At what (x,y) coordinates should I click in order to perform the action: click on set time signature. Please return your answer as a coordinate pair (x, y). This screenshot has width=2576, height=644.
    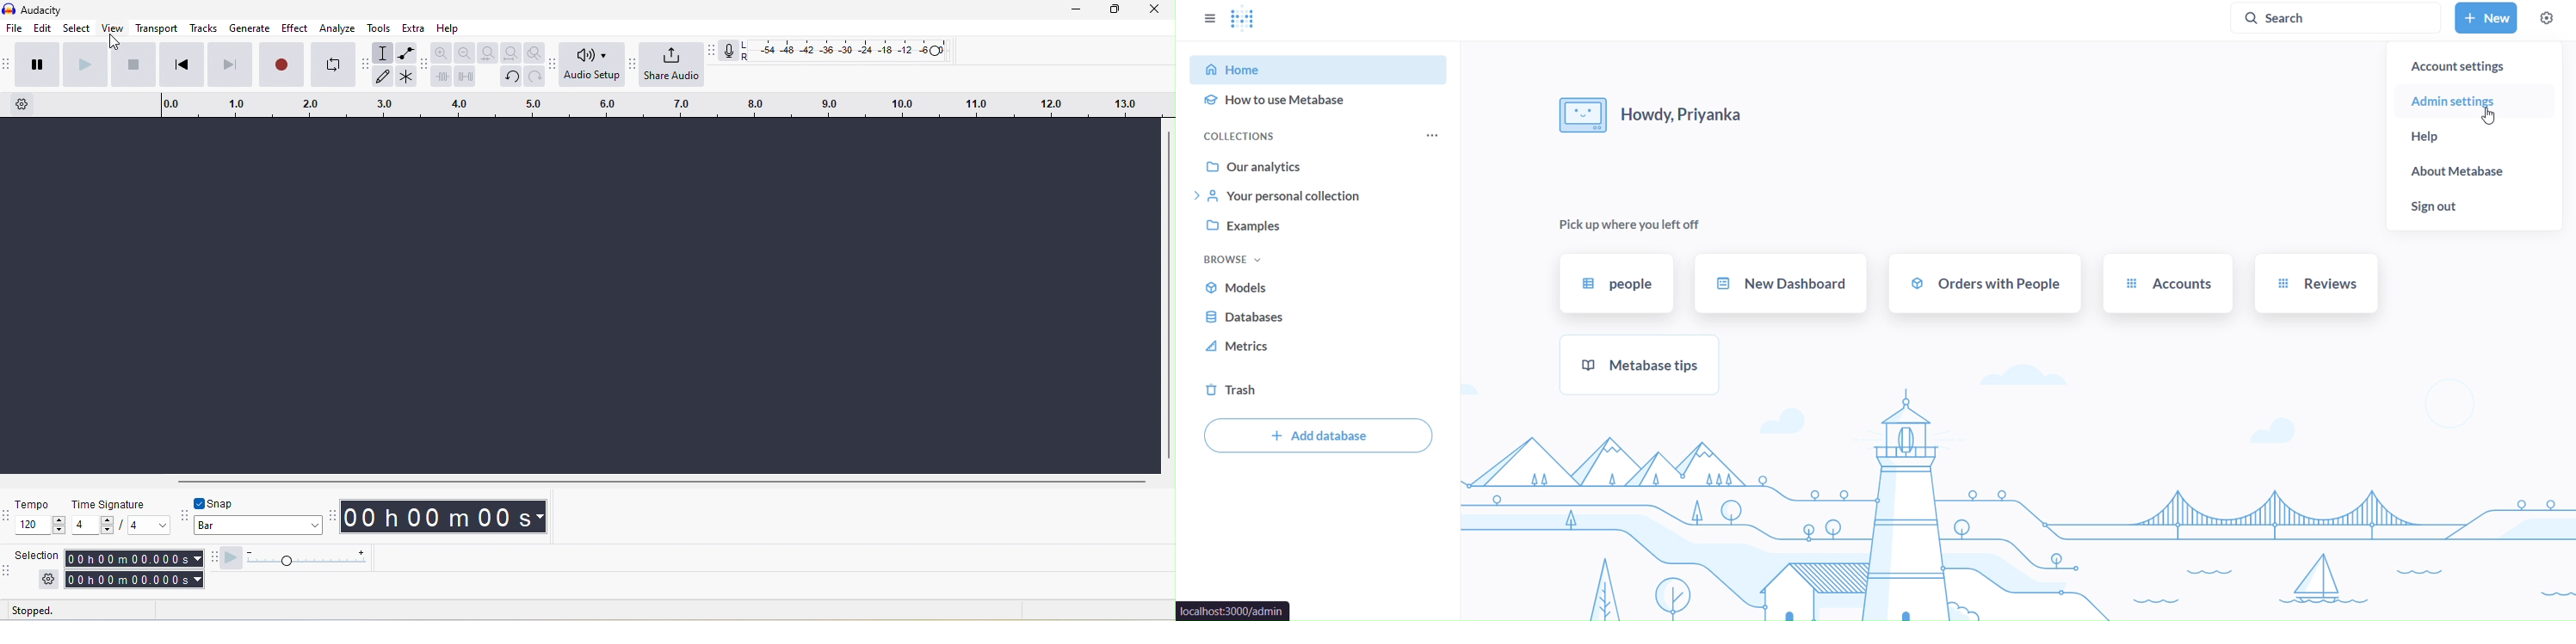
    Looking at the image, I should click on (93, 525).